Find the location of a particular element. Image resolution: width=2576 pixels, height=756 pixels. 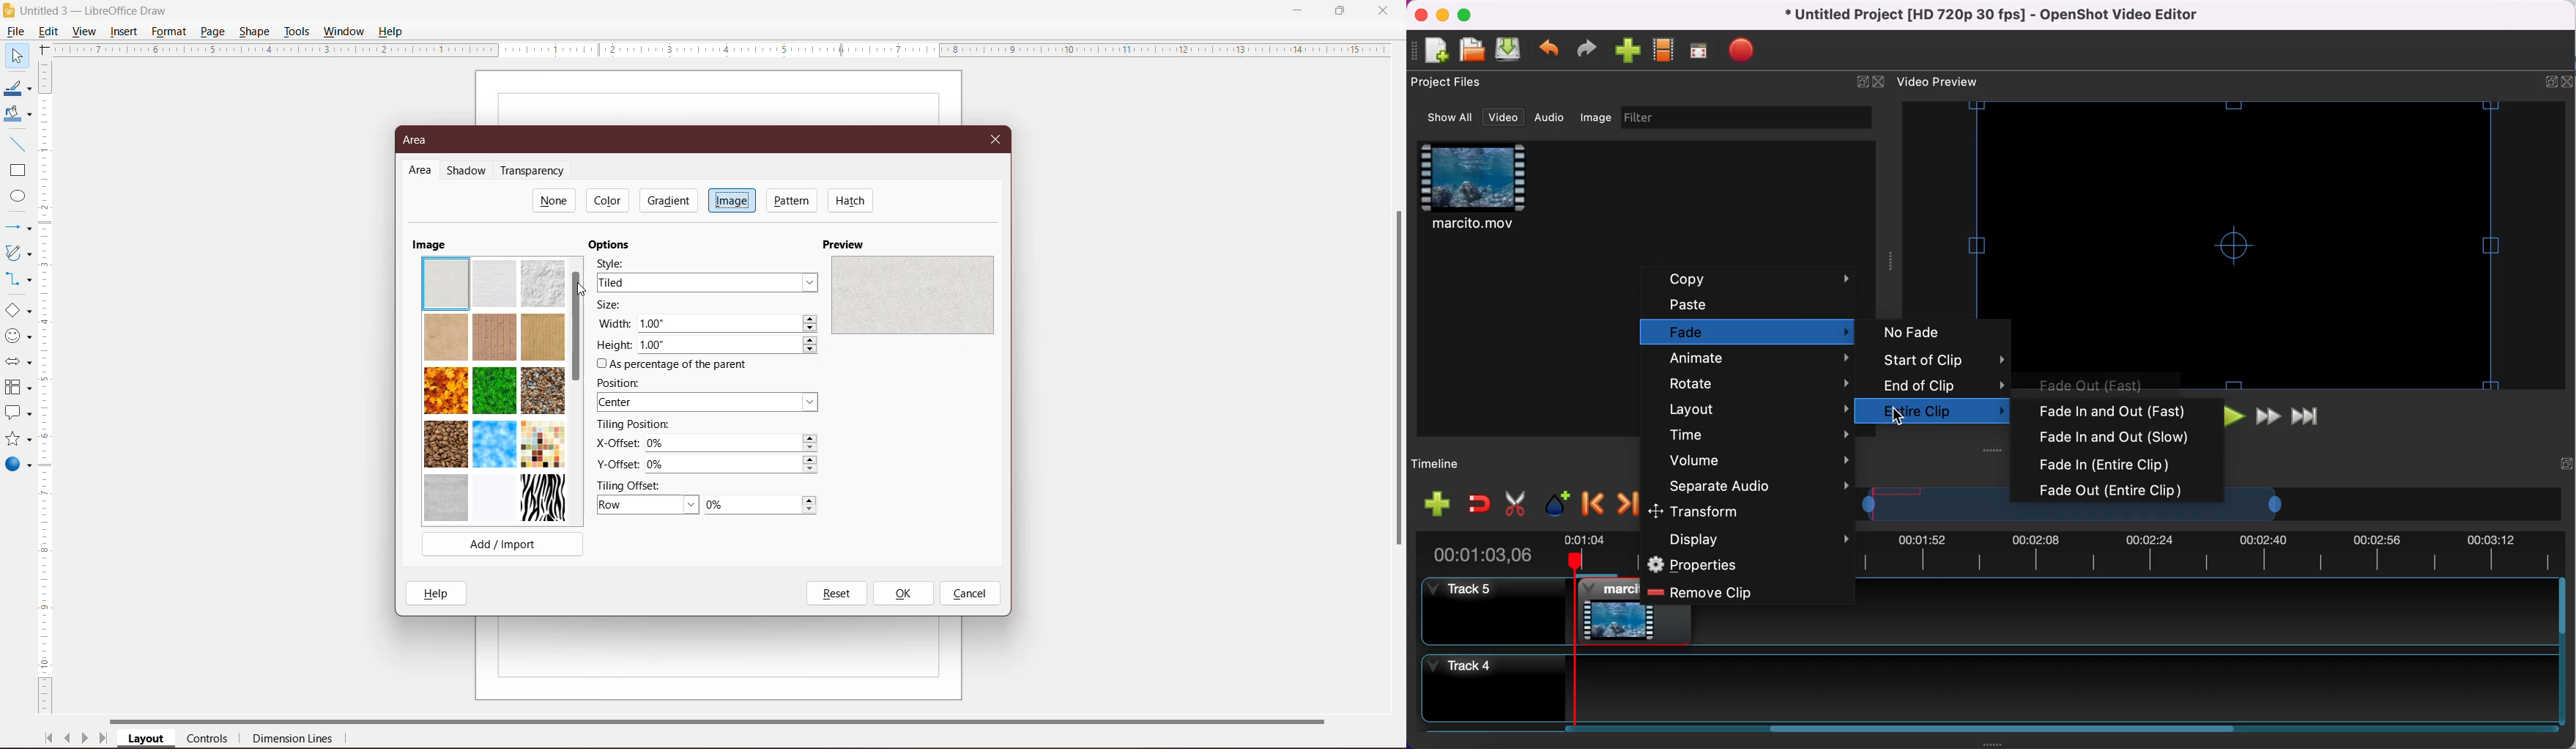

preview is located at coordinates (912, 294).